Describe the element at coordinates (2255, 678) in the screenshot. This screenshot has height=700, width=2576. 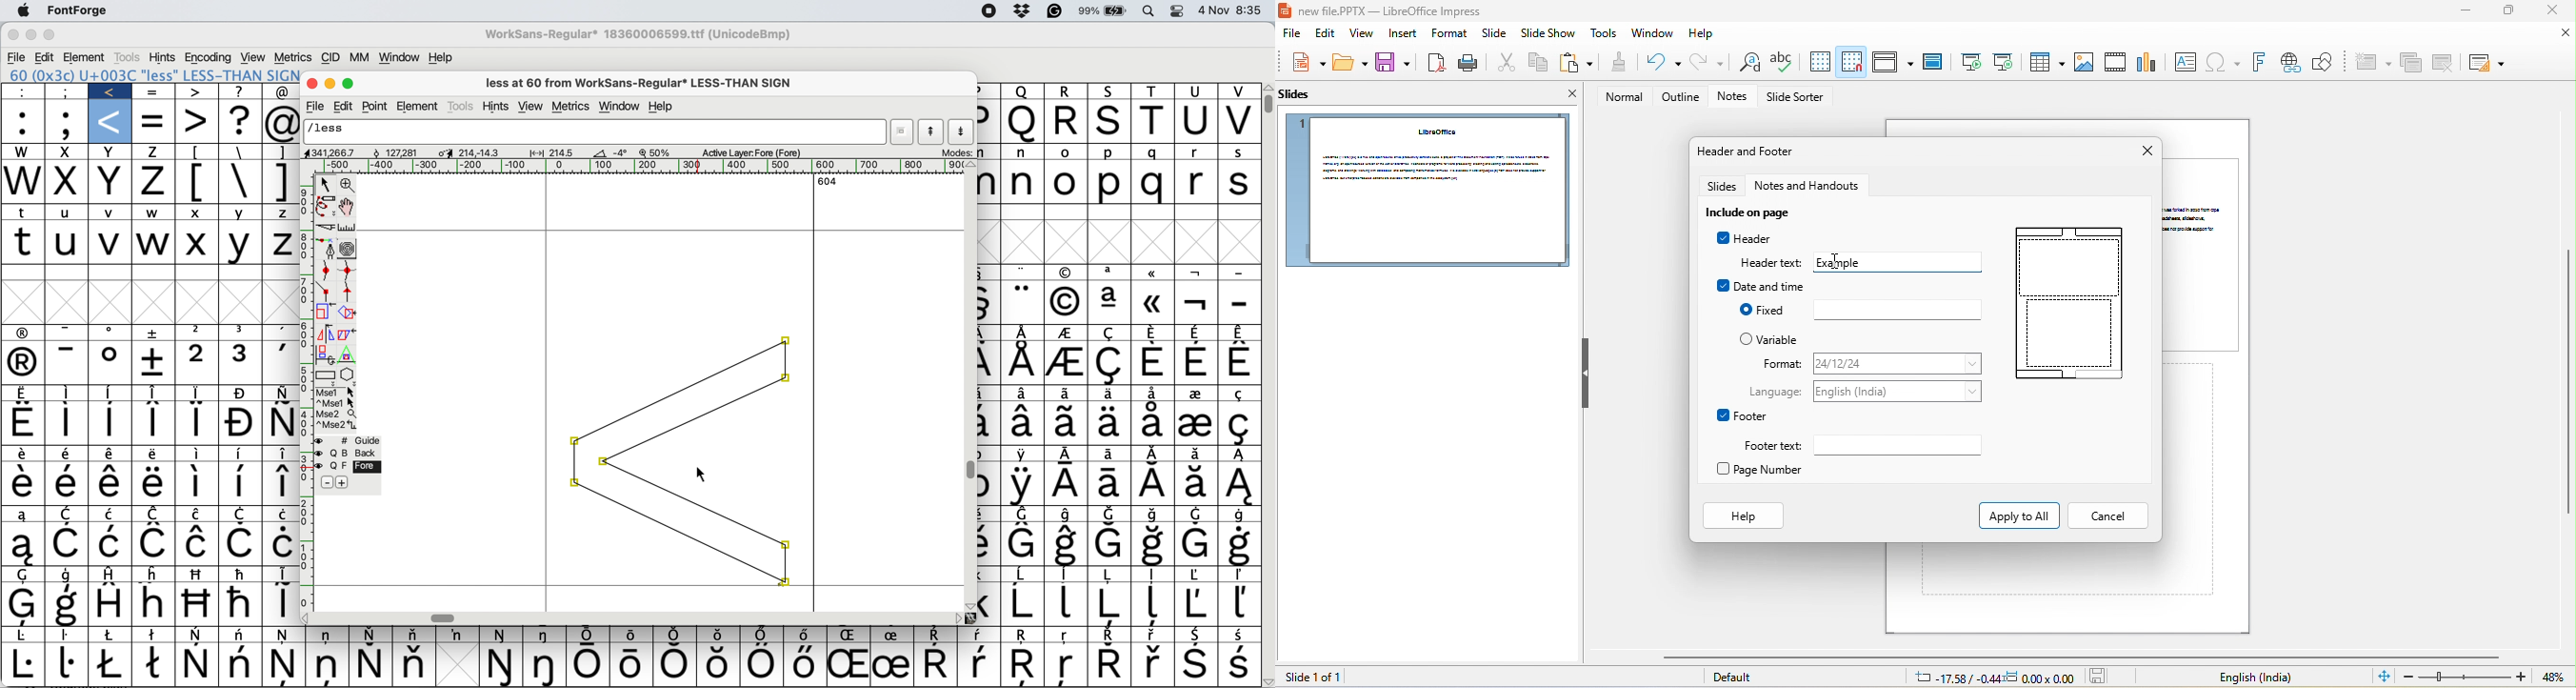
I see `text language` at that location.